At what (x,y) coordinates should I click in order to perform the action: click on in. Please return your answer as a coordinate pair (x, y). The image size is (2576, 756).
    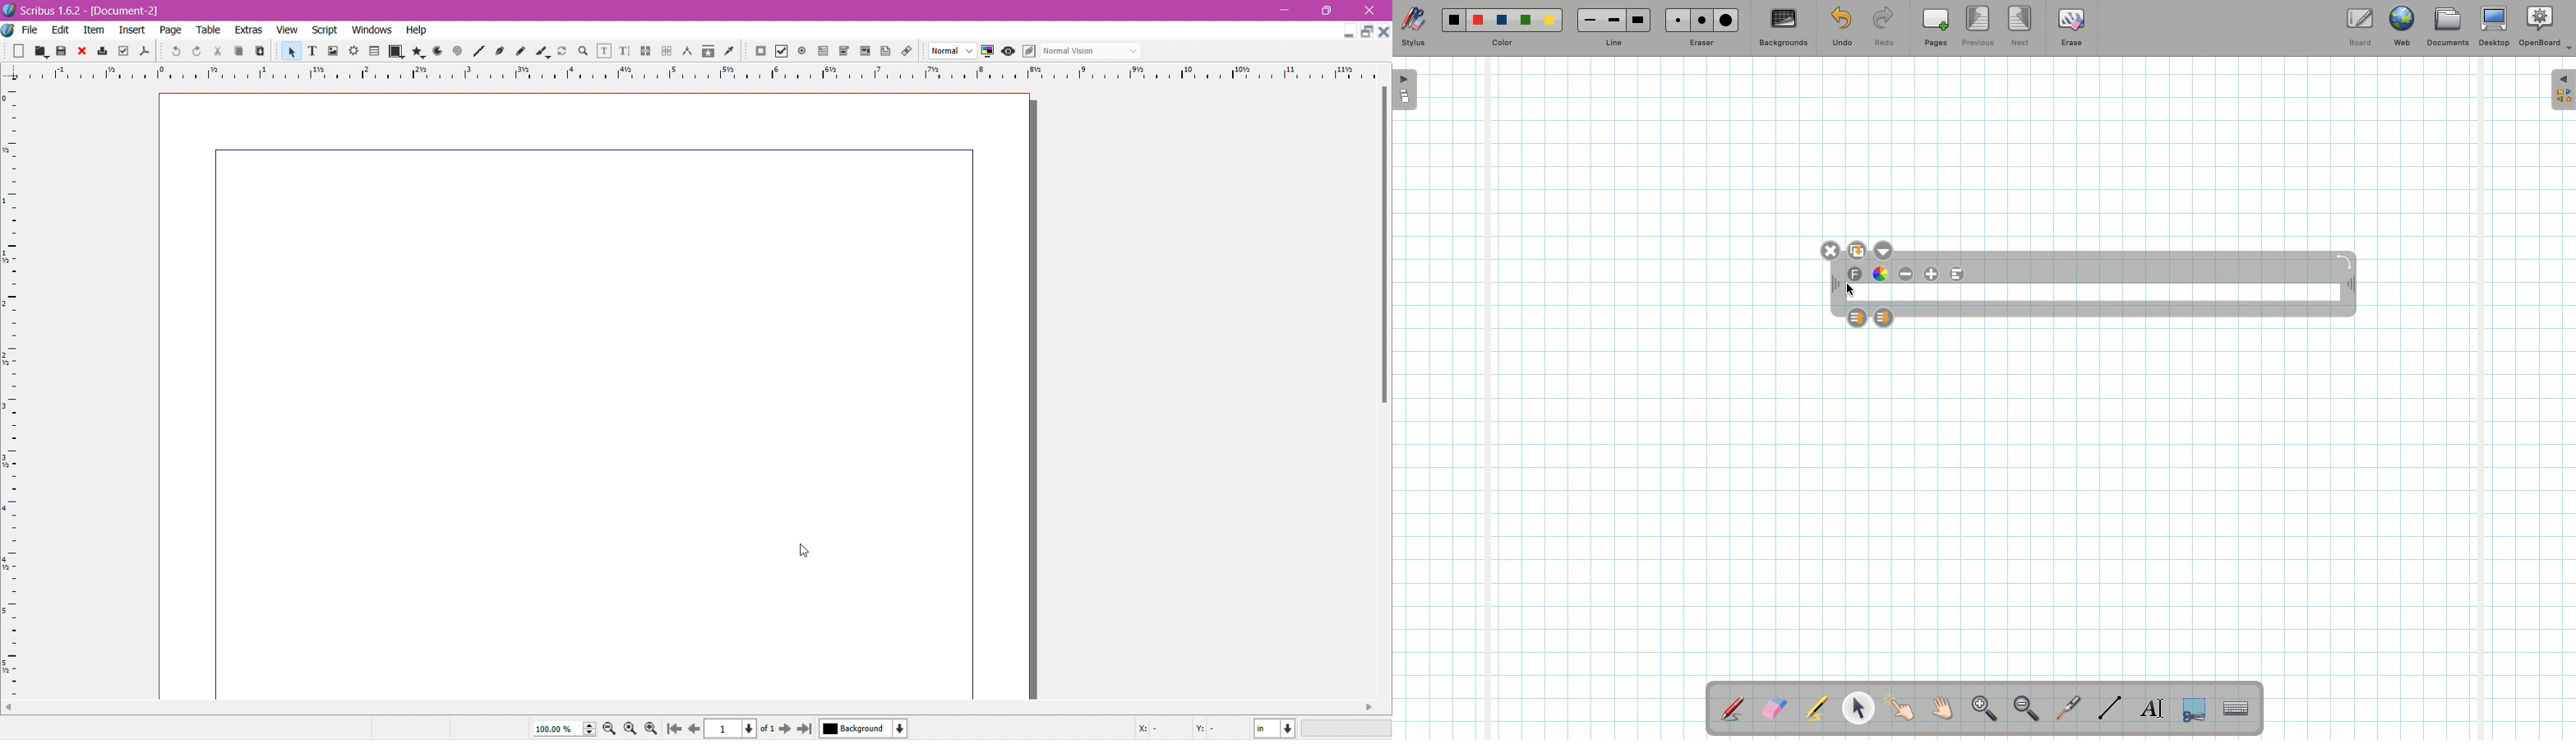
    Looking at the image, I should click on (1279, 729).